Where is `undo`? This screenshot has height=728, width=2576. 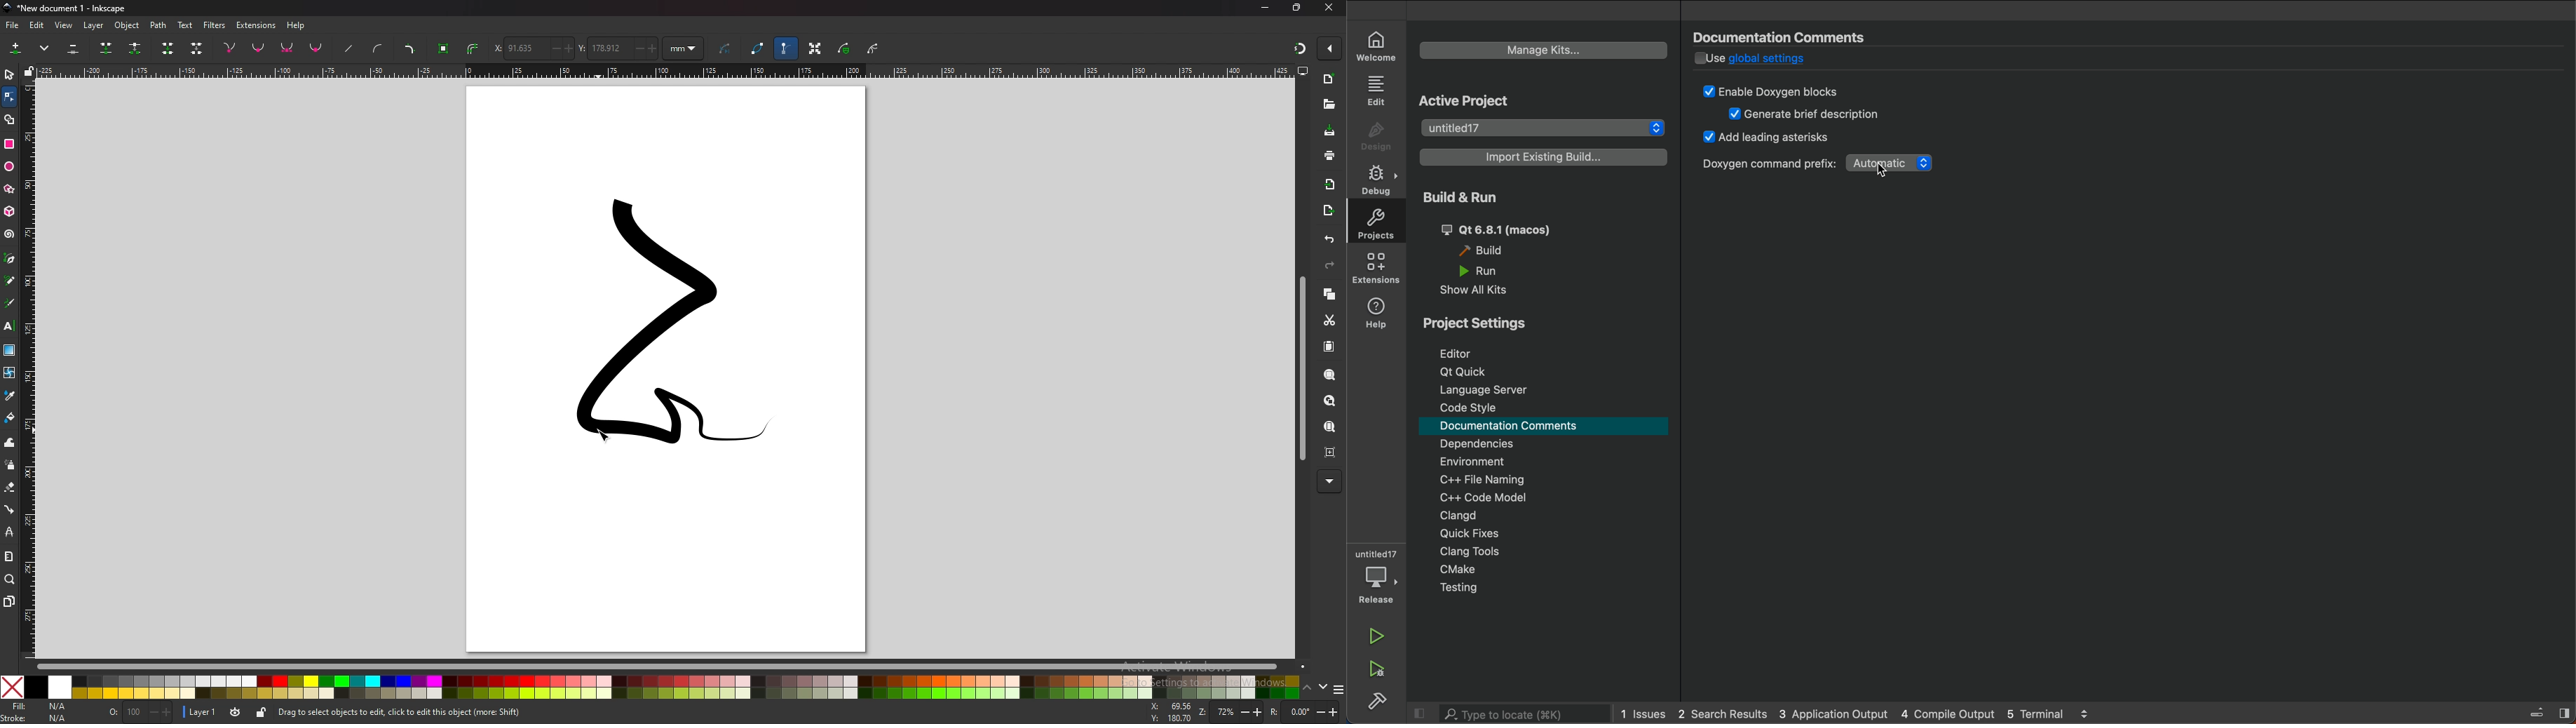
undo is located at coordinates (1330, 240).